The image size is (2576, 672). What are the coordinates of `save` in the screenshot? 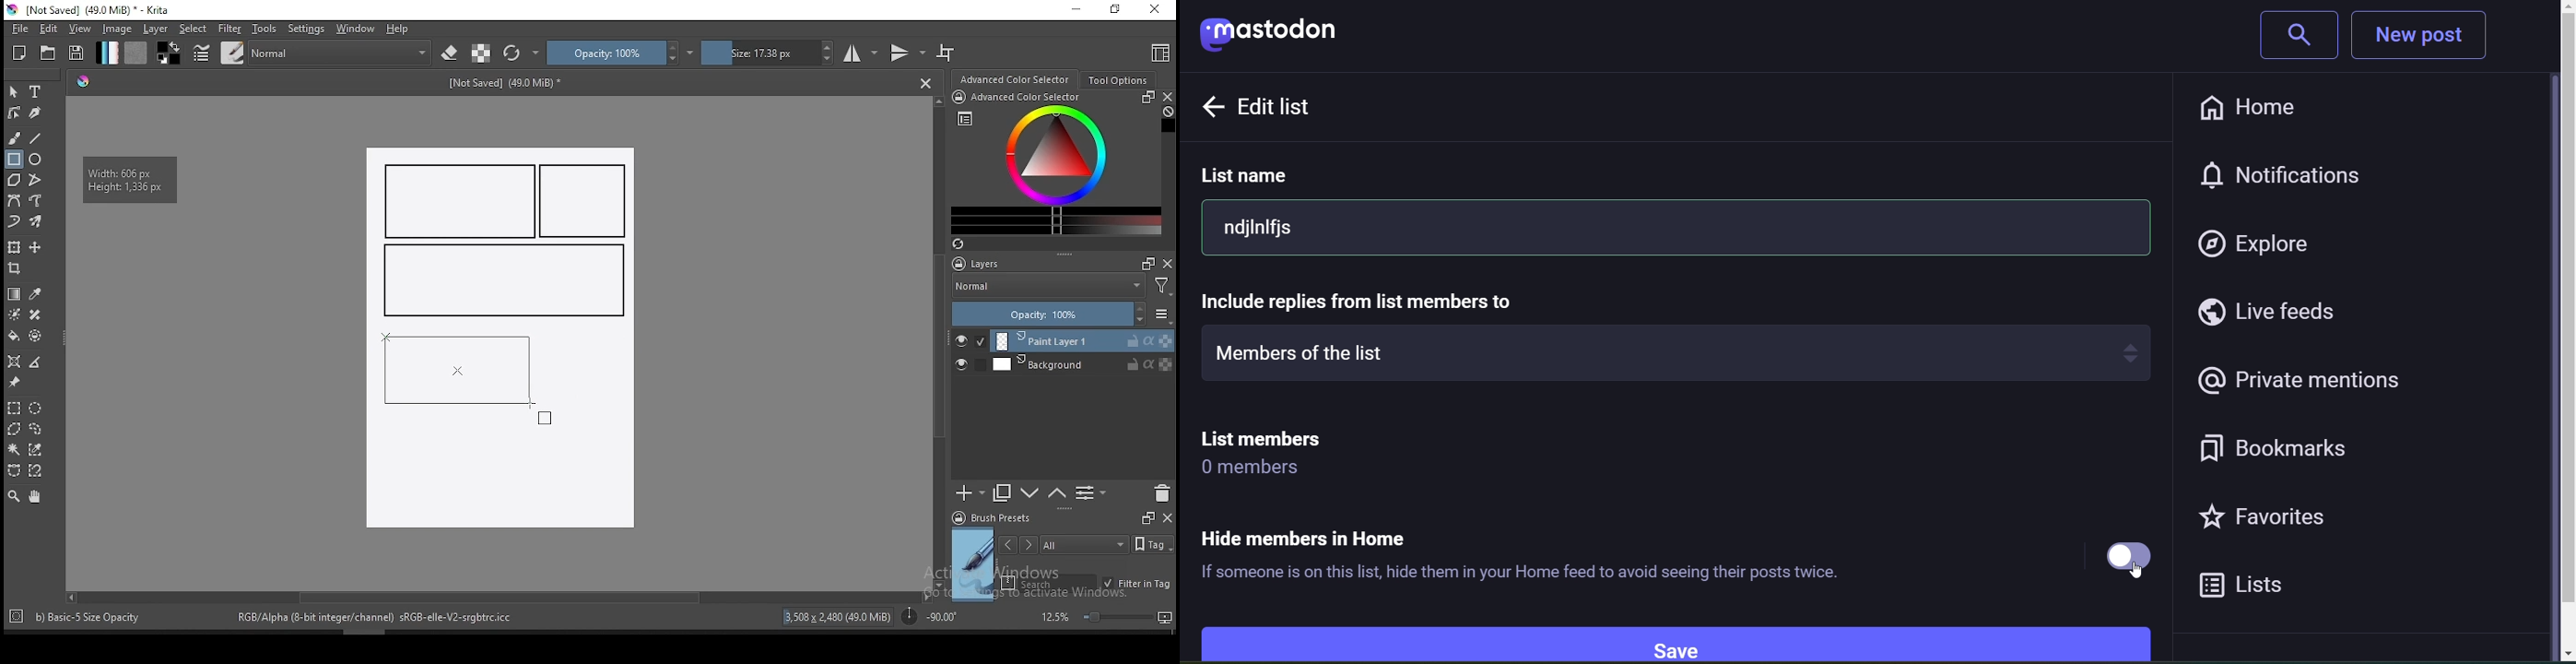 It's located at (1692, 639).